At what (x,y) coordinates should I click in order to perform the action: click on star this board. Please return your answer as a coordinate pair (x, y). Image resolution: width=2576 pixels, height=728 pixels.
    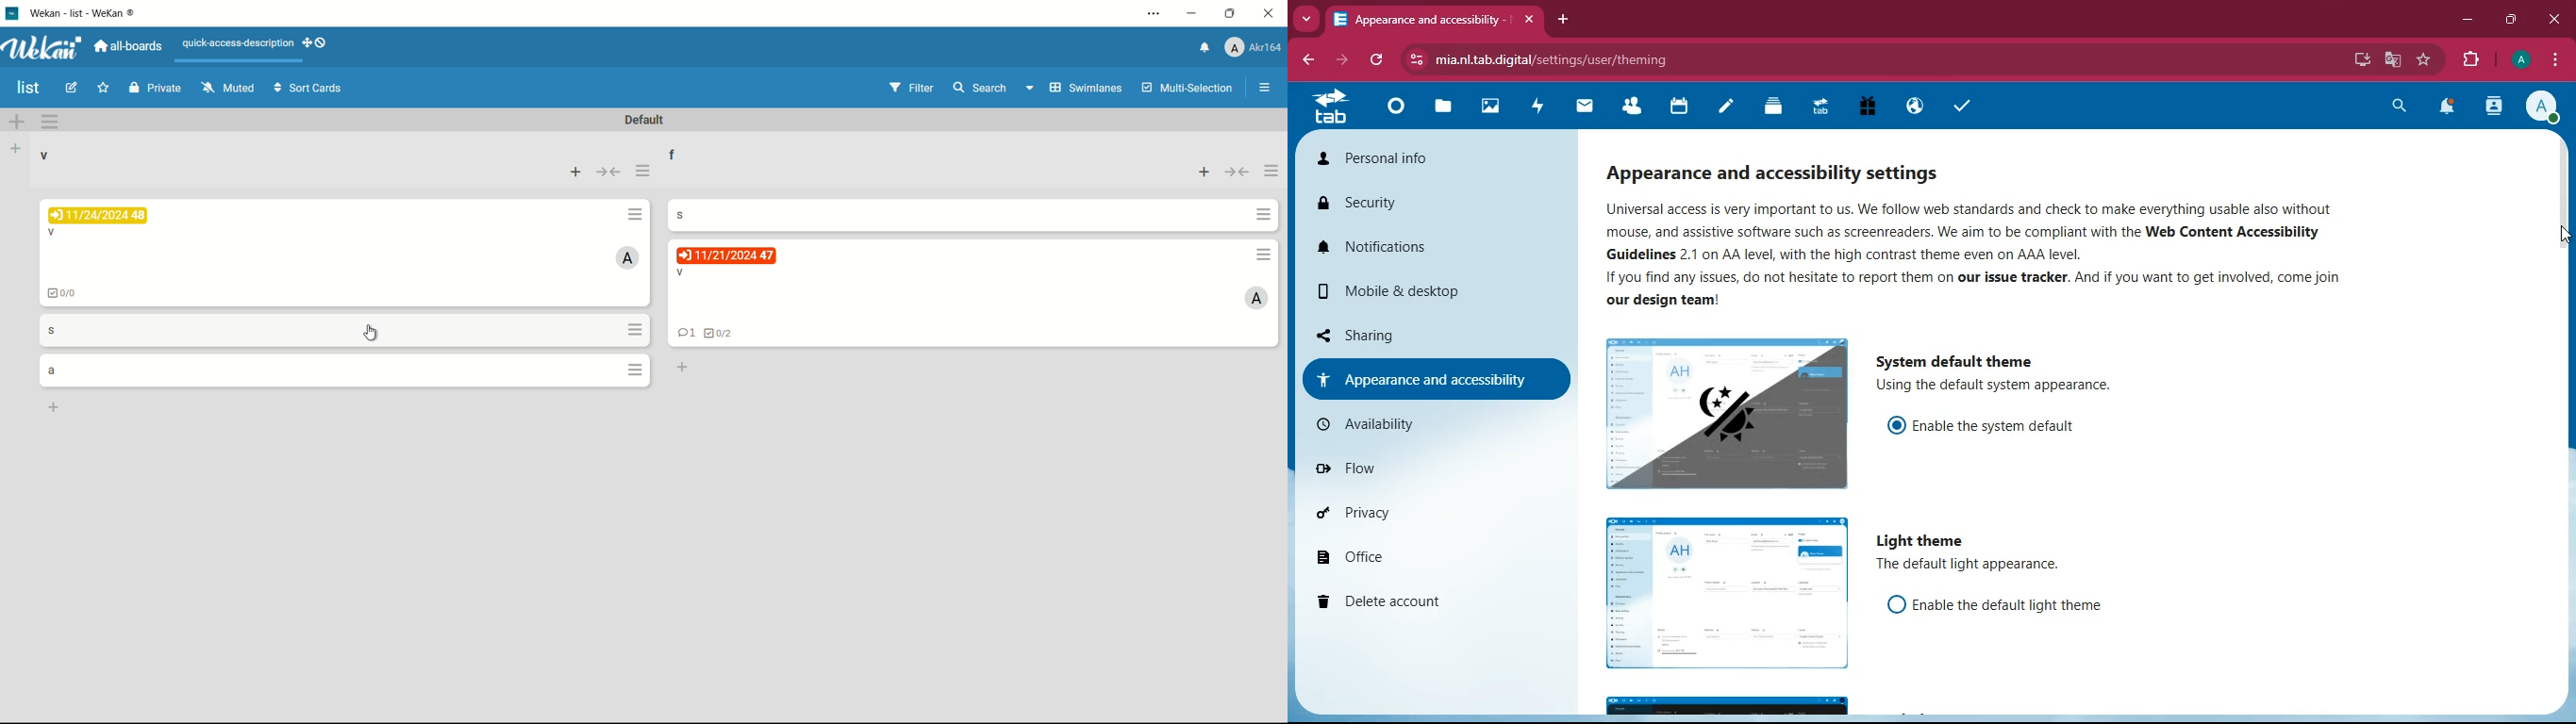
    Looking at the image, I should click on (103, 89).